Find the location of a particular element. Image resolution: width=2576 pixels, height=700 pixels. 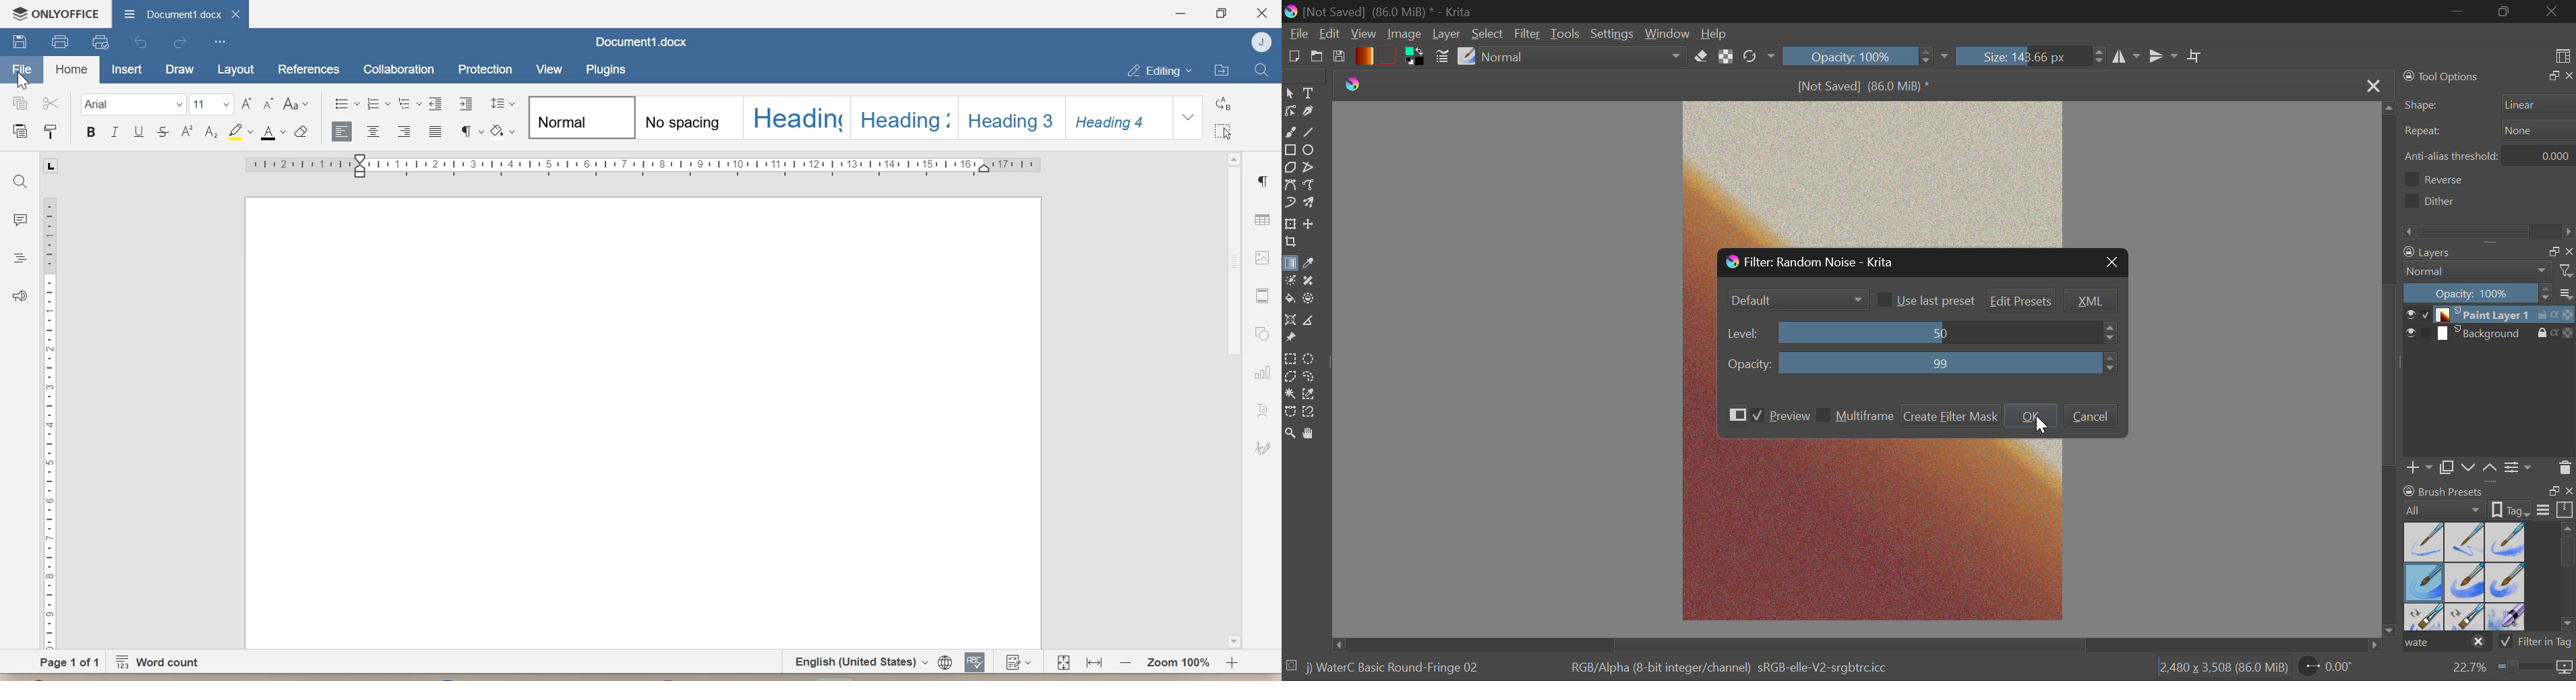

Refresh is located at coordinates (1759, 59).